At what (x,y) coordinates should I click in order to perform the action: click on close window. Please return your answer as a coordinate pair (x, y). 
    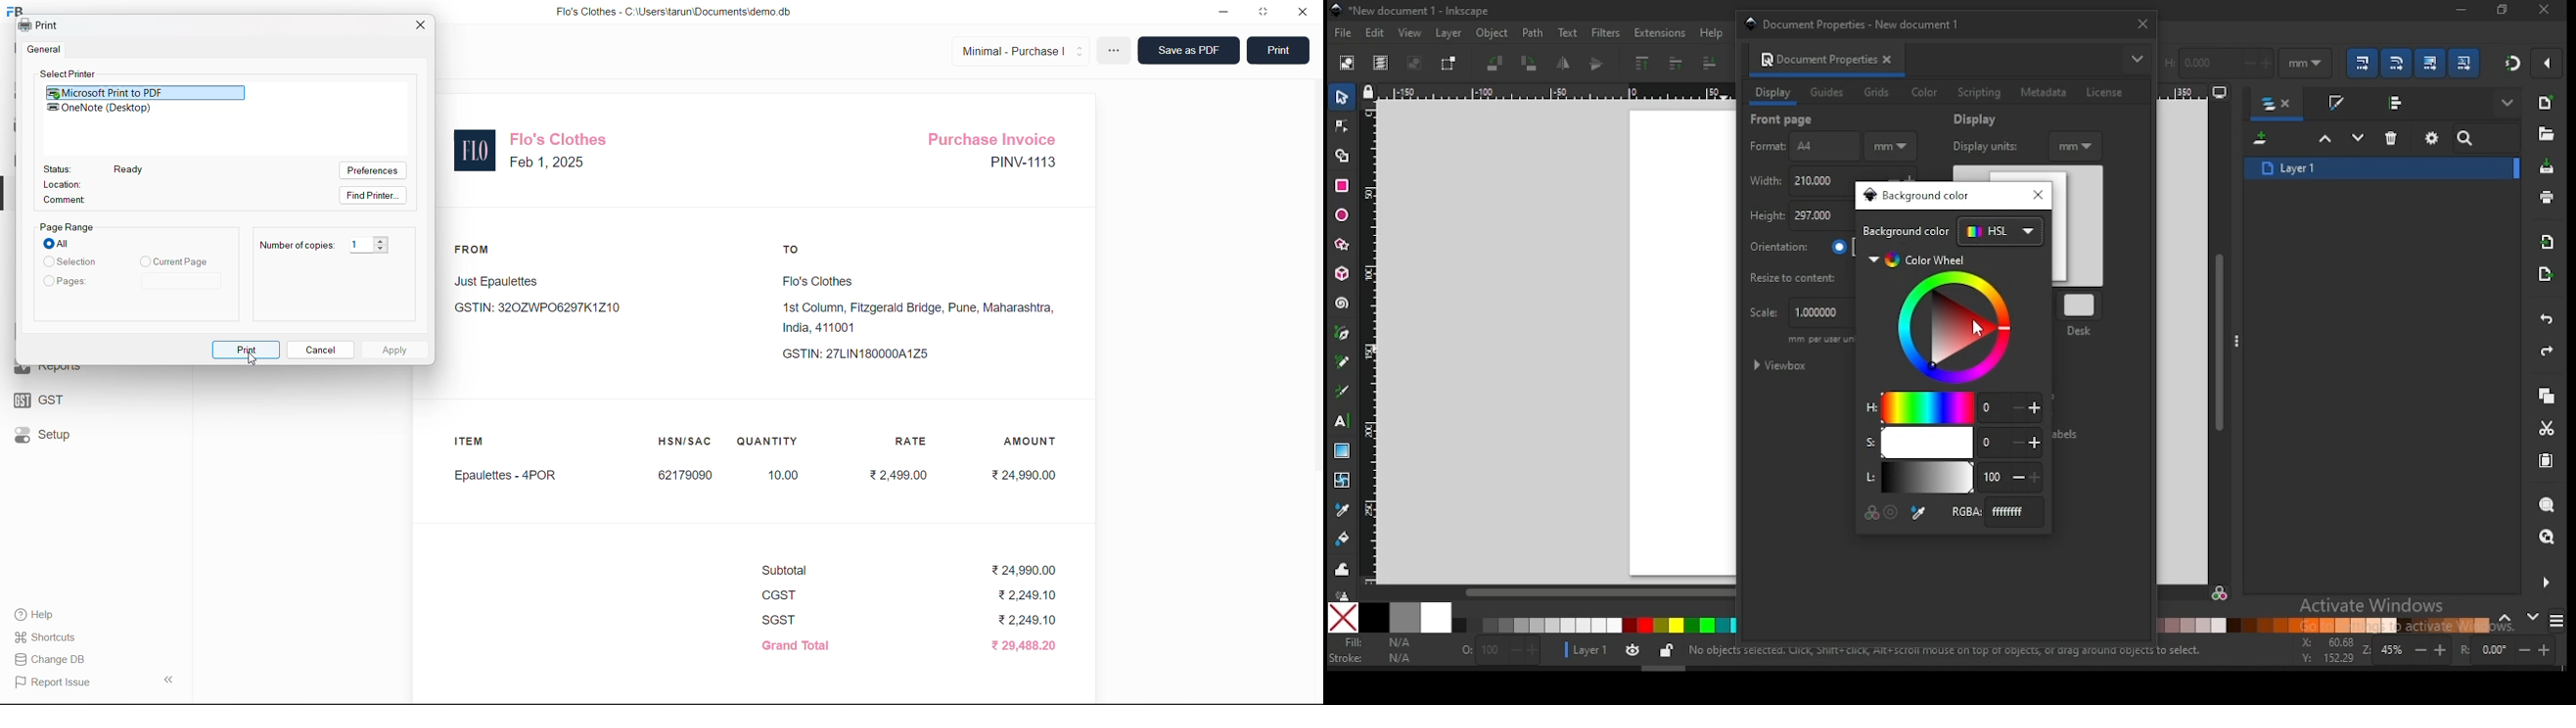
    Looking at the image, I should click on (2141, 24).